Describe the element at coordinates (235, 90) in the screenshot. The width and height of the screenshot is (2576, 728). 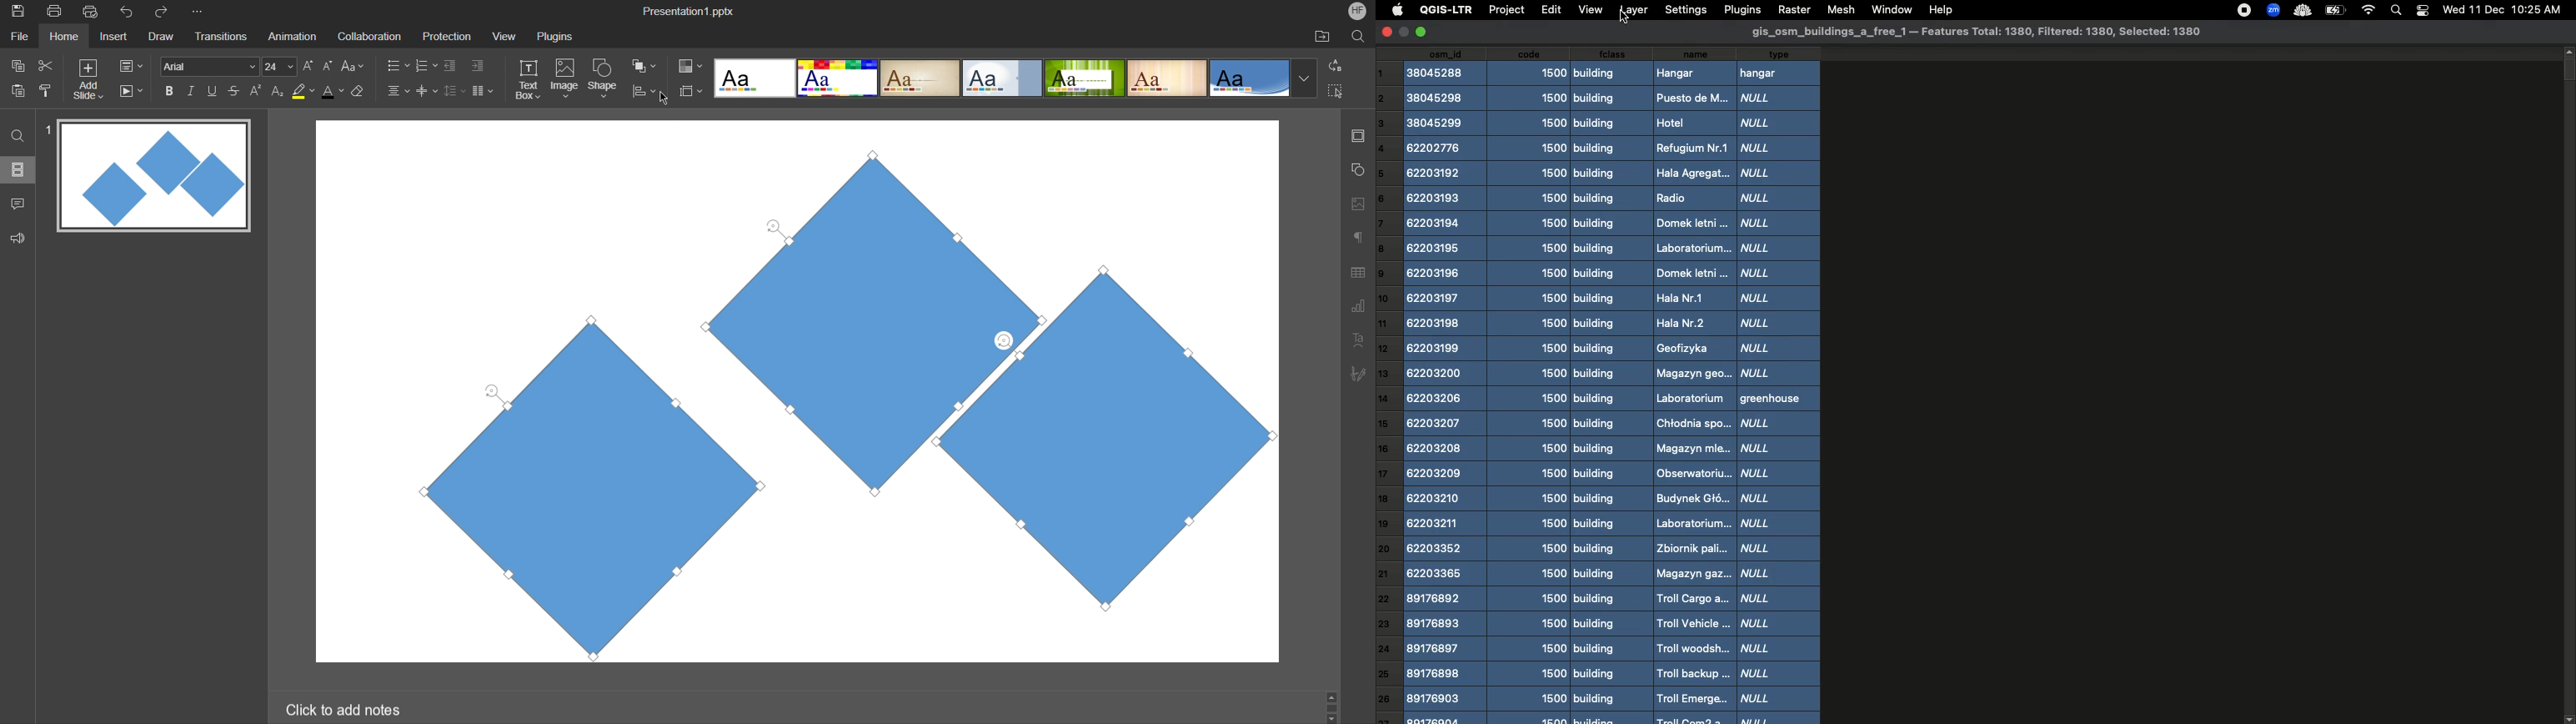
I see `Strikethrough` at that location.